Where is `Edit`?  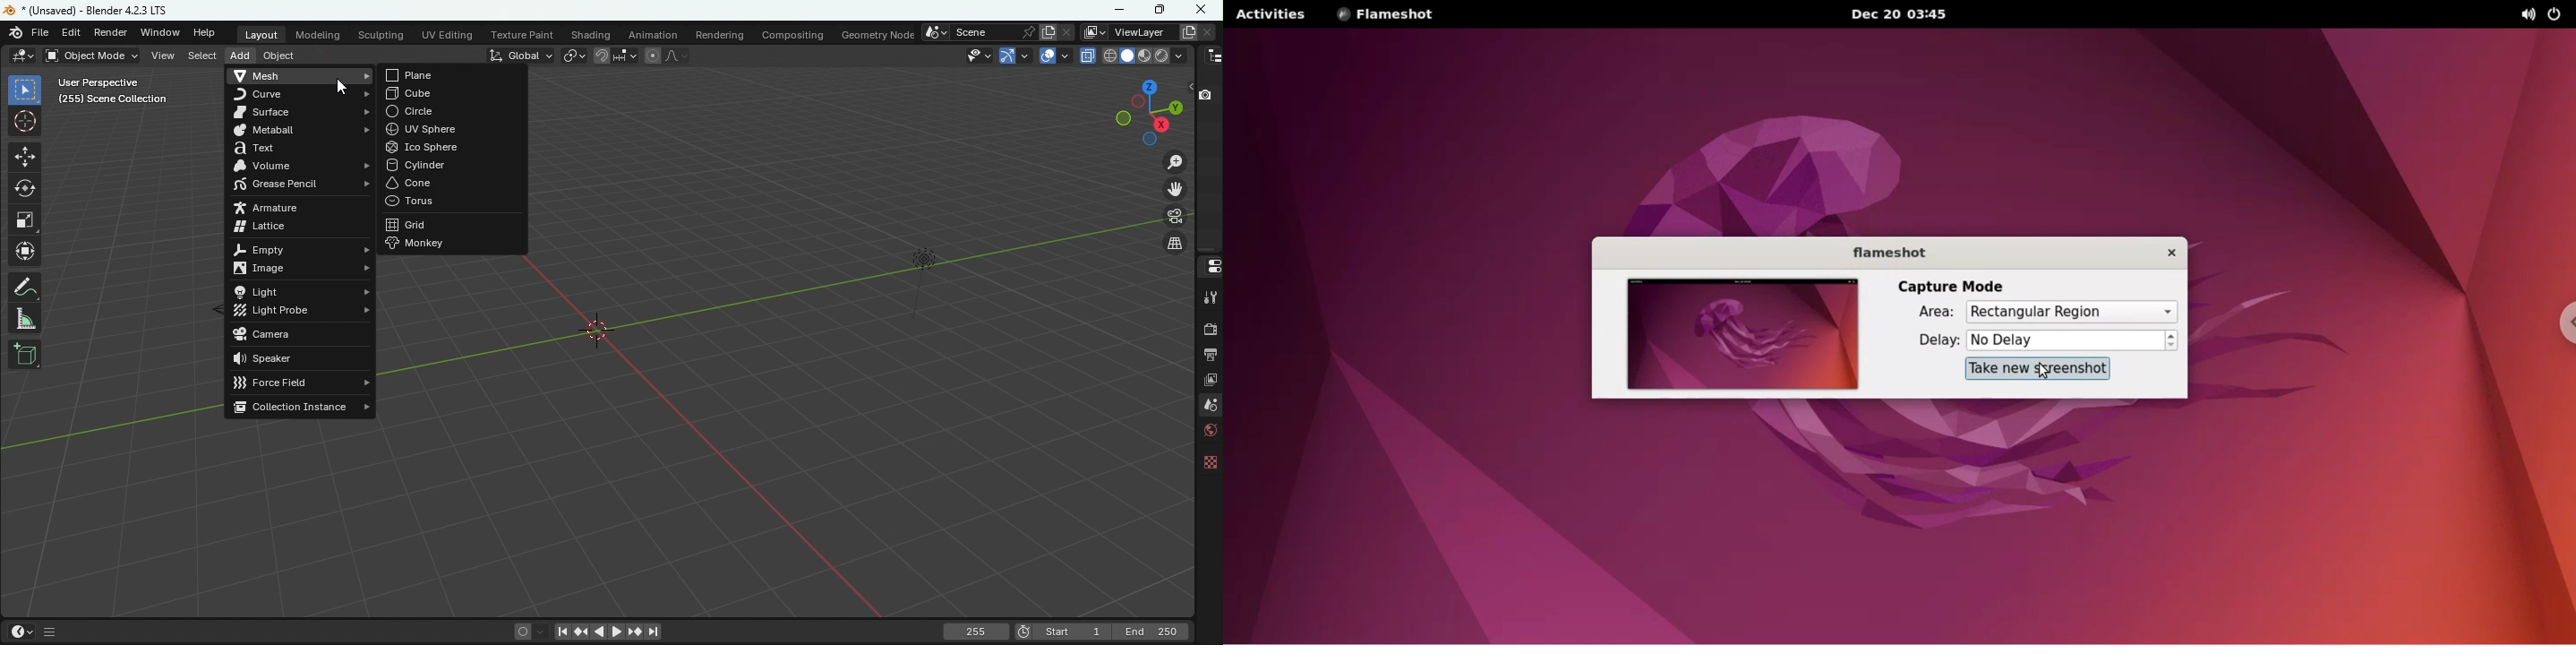 Edit is located at coordinates (73, 32).